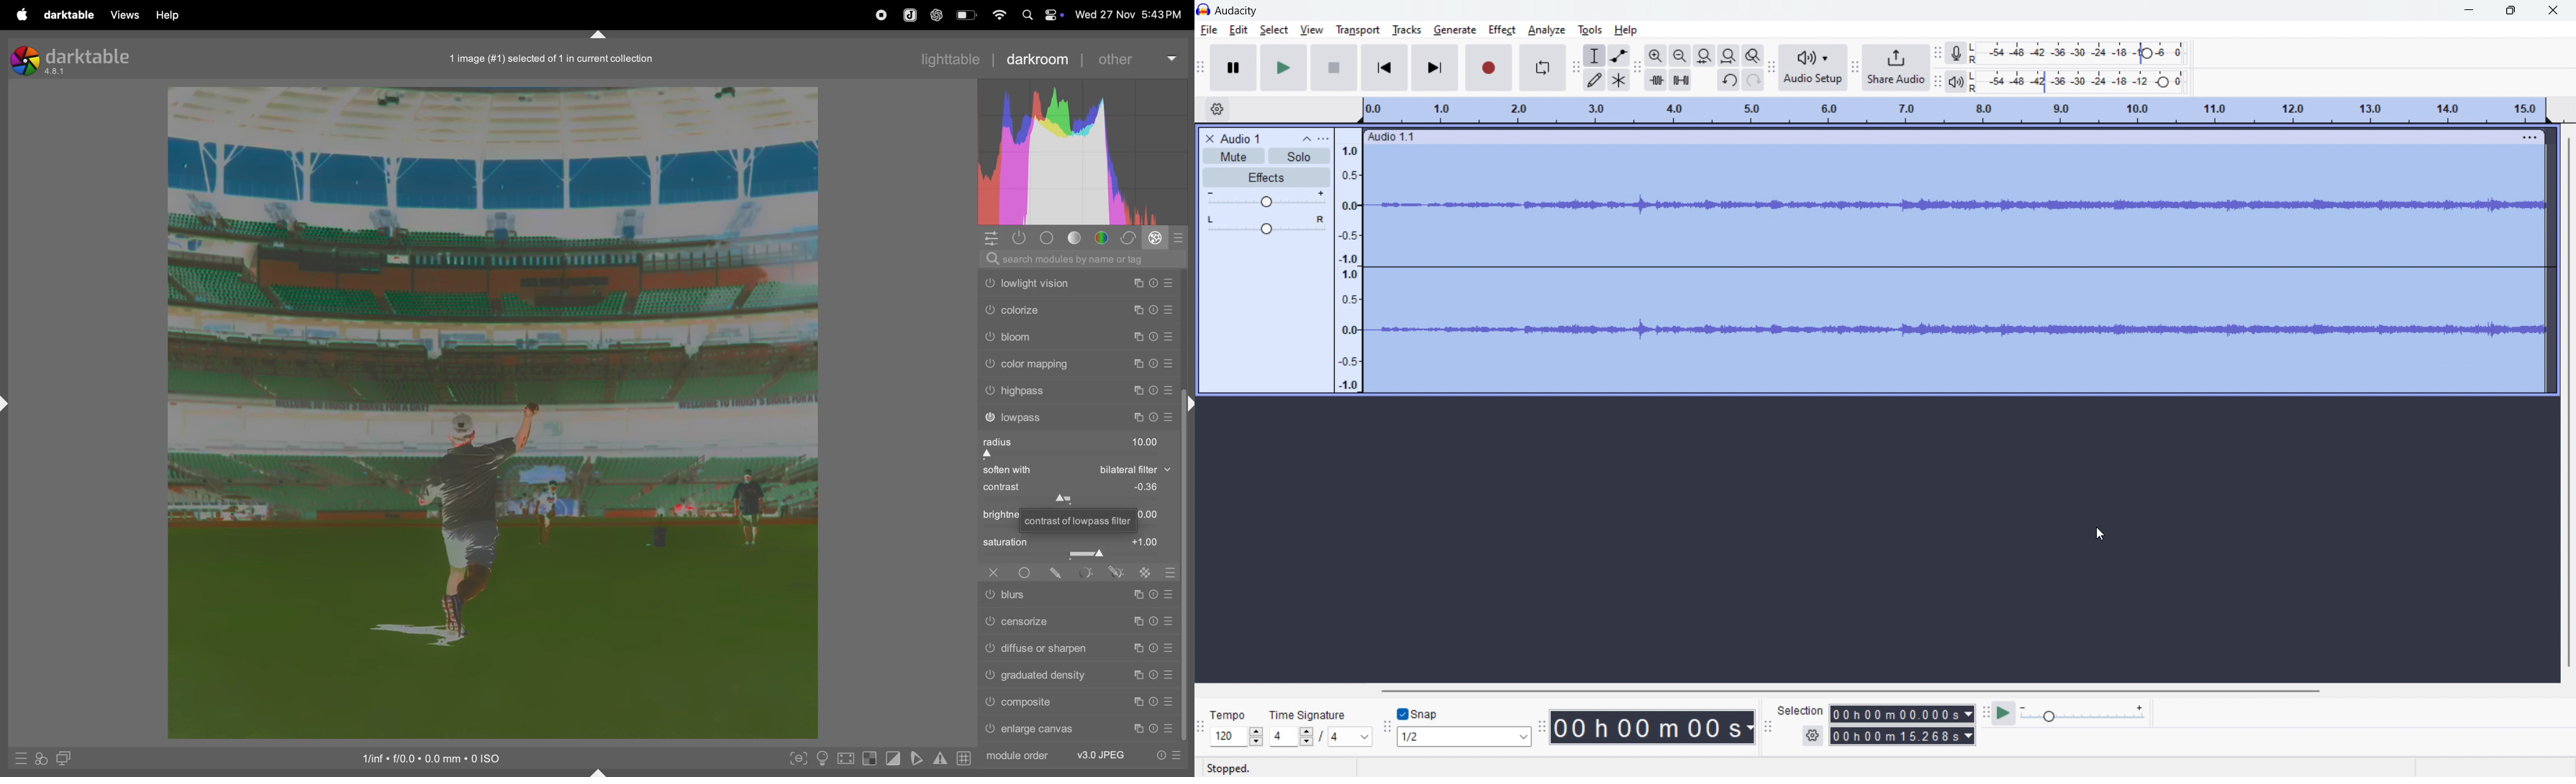  Describe the element at coordinates (2087, 83) in the screenshot. I see `playback level` at that location.